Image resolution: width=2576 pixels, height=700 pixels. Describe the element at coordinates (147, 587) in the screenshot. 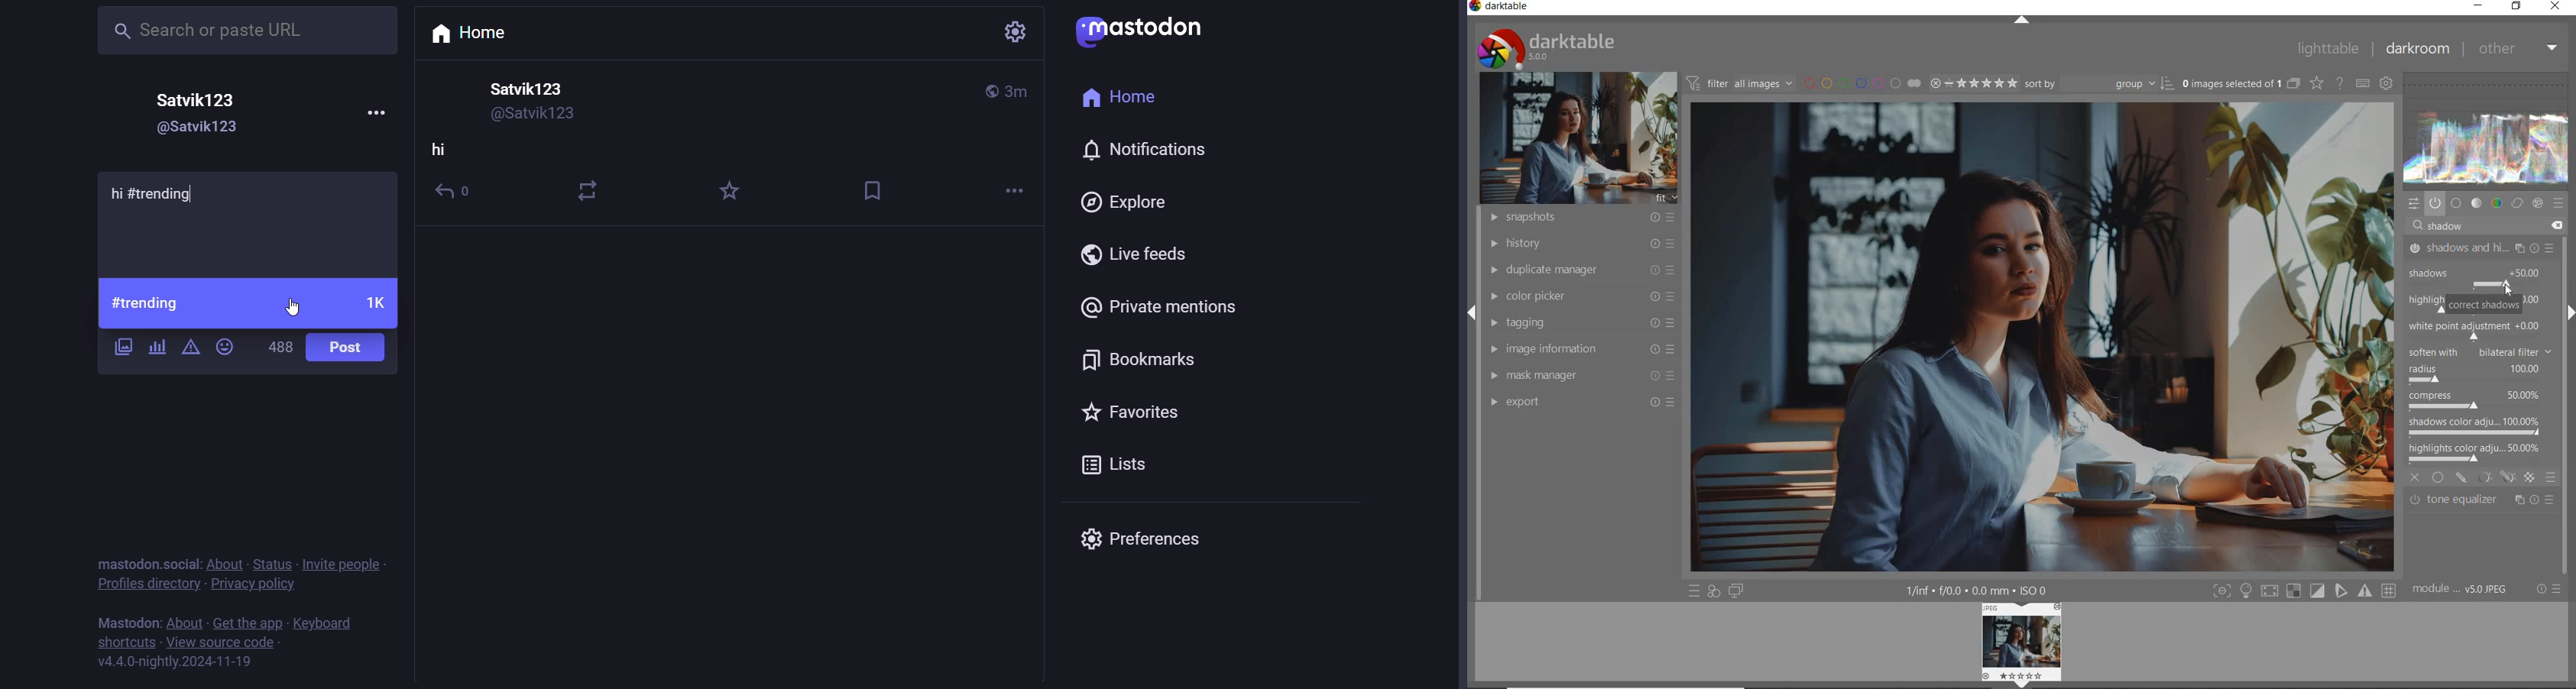

I see `profiles` at that location.